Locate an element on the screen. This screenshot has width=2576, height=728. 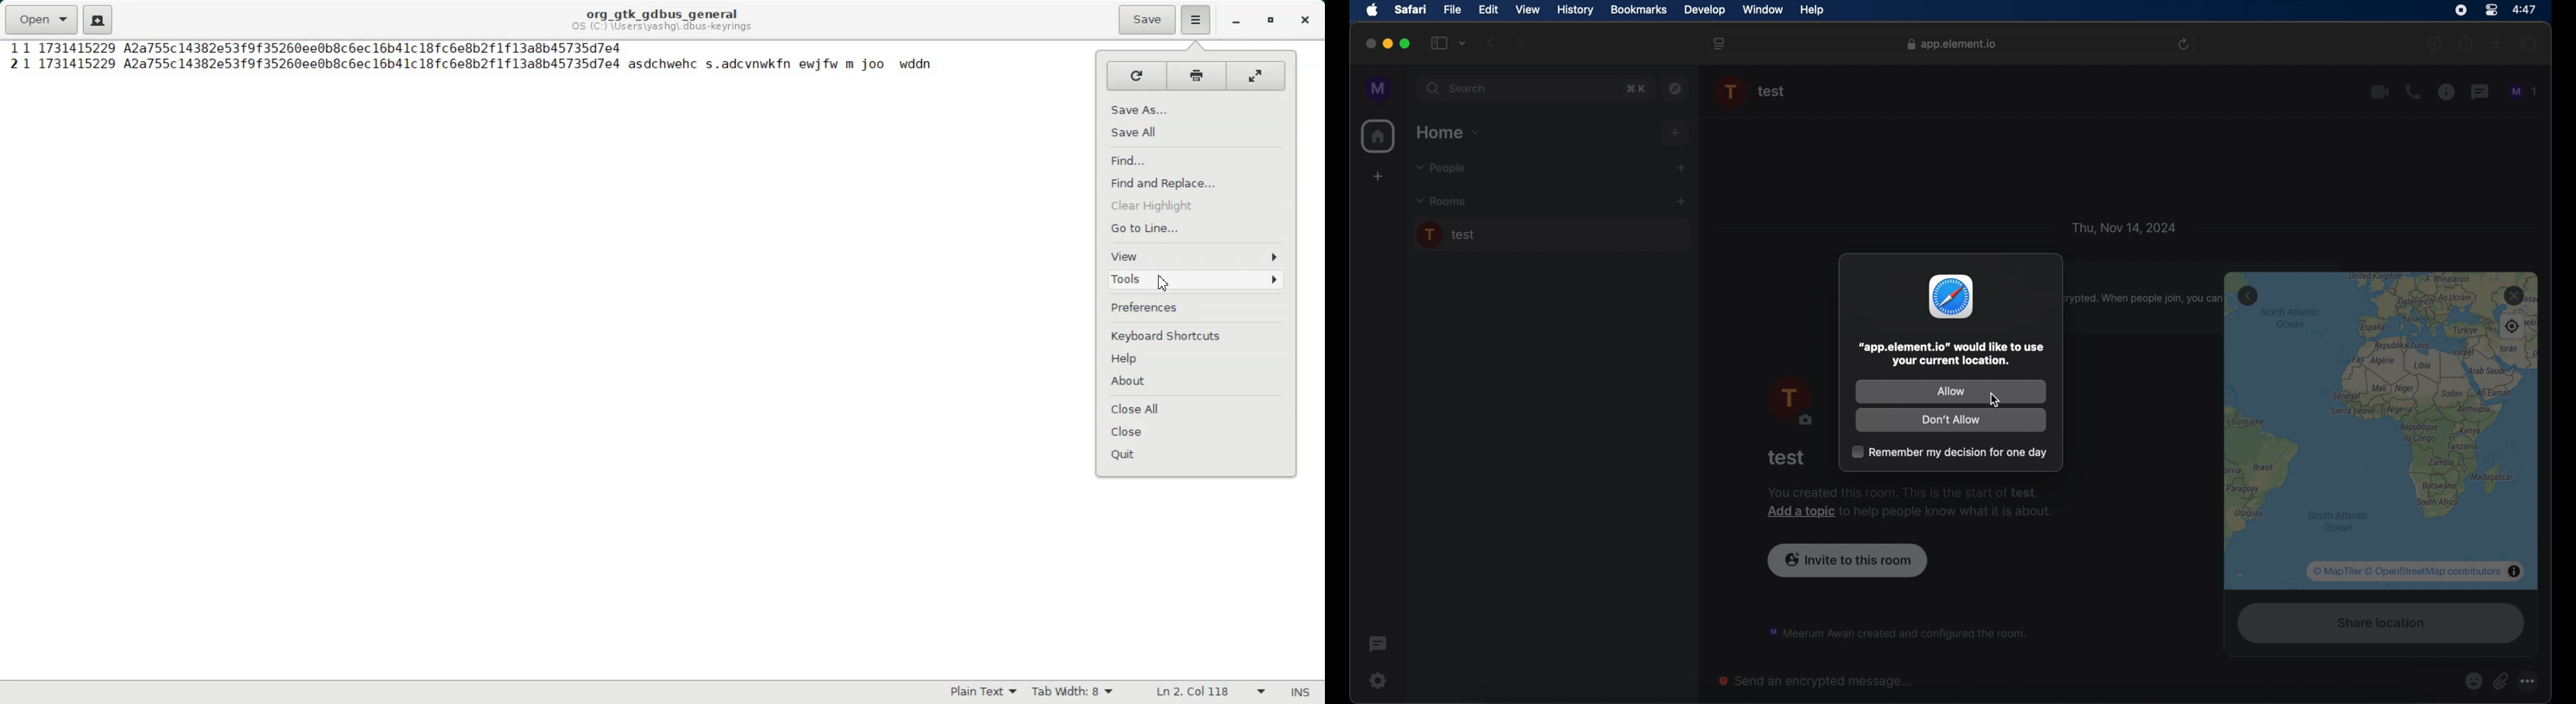
voice call is located at coordinates (2413, 92).